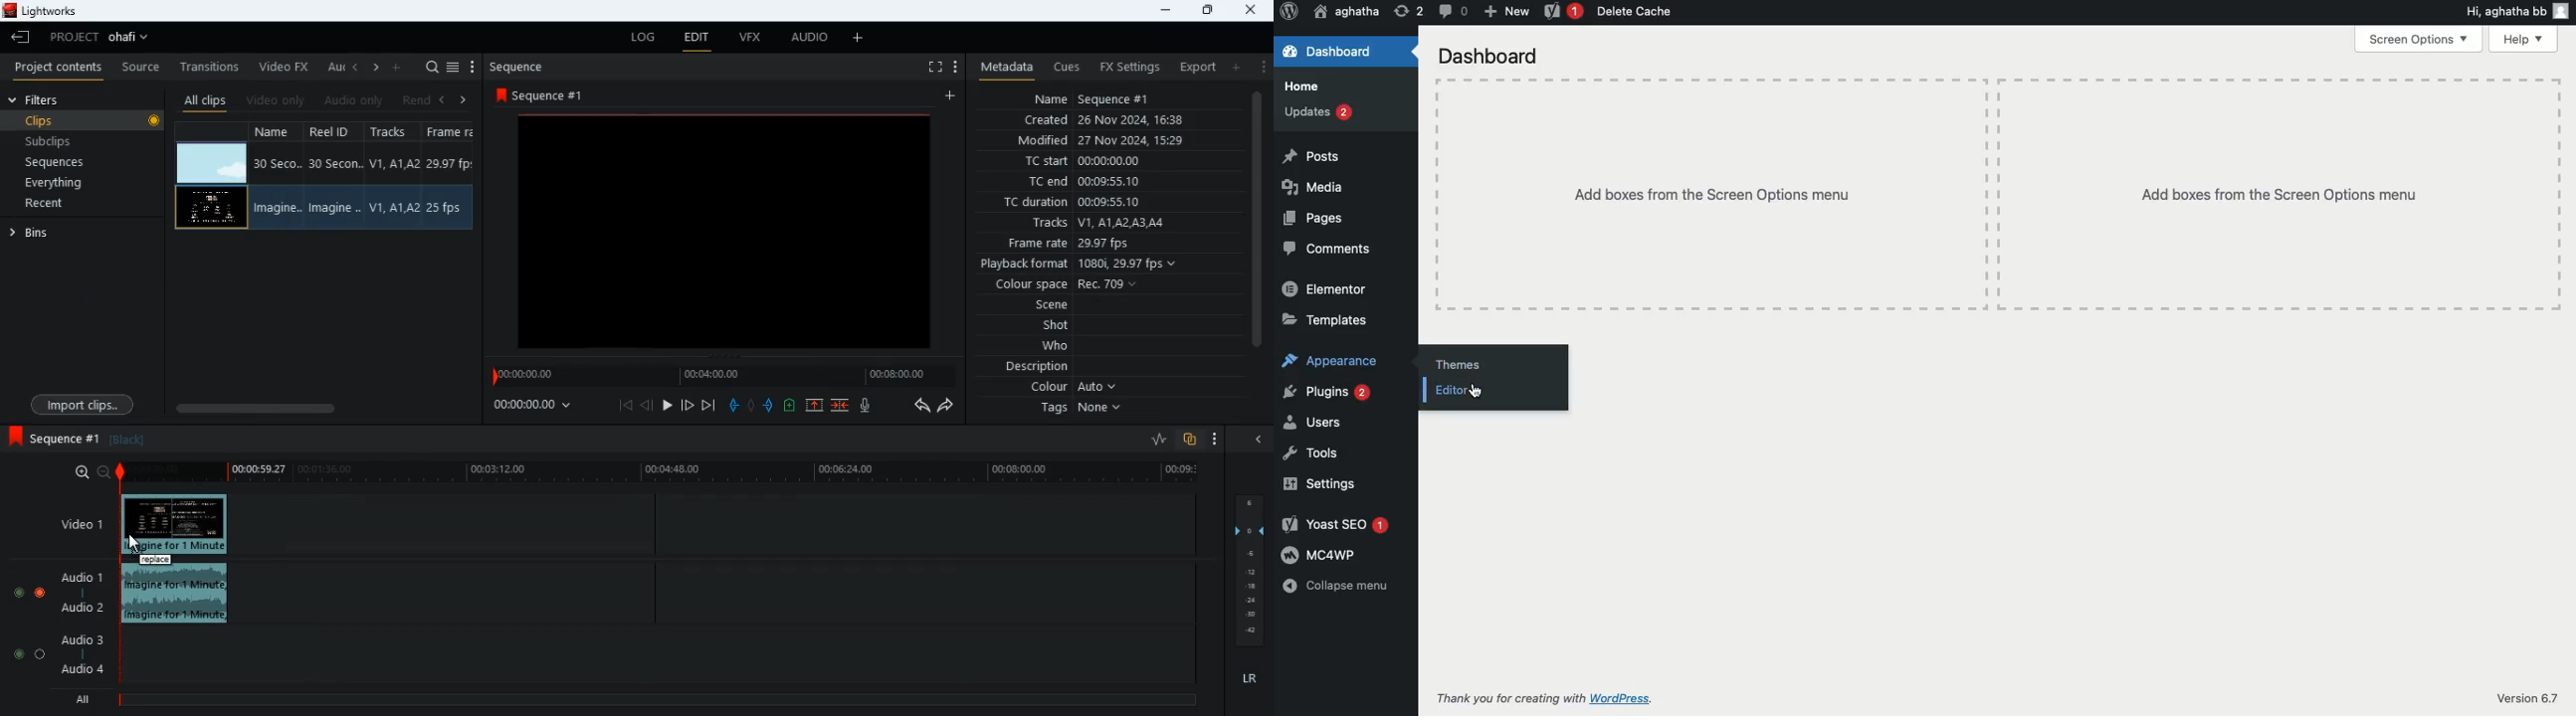 The width and height of the screenshot is (2576, 728). I want to click on Screen options, so click(2420, 38).